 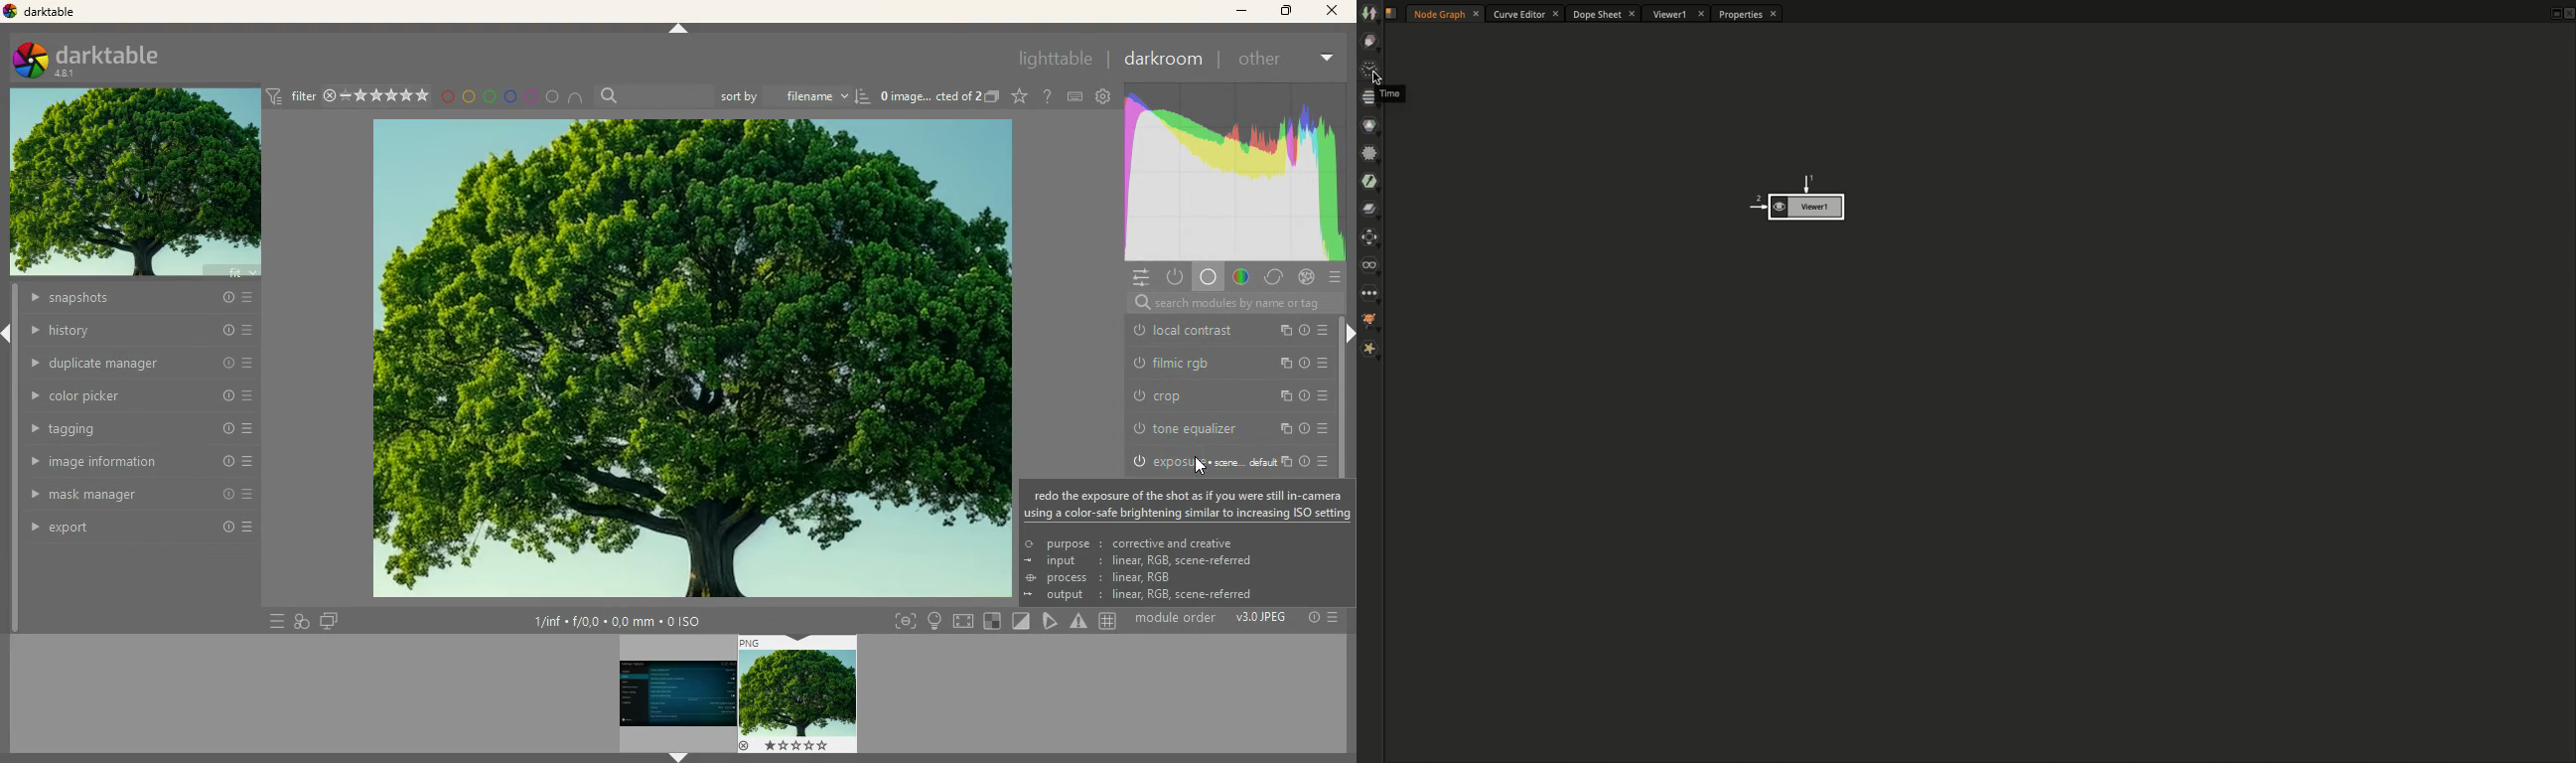 What do you see at coordinates (1136, 329) in the screenshot?
I see `power` at bounding box center [1136, 329].